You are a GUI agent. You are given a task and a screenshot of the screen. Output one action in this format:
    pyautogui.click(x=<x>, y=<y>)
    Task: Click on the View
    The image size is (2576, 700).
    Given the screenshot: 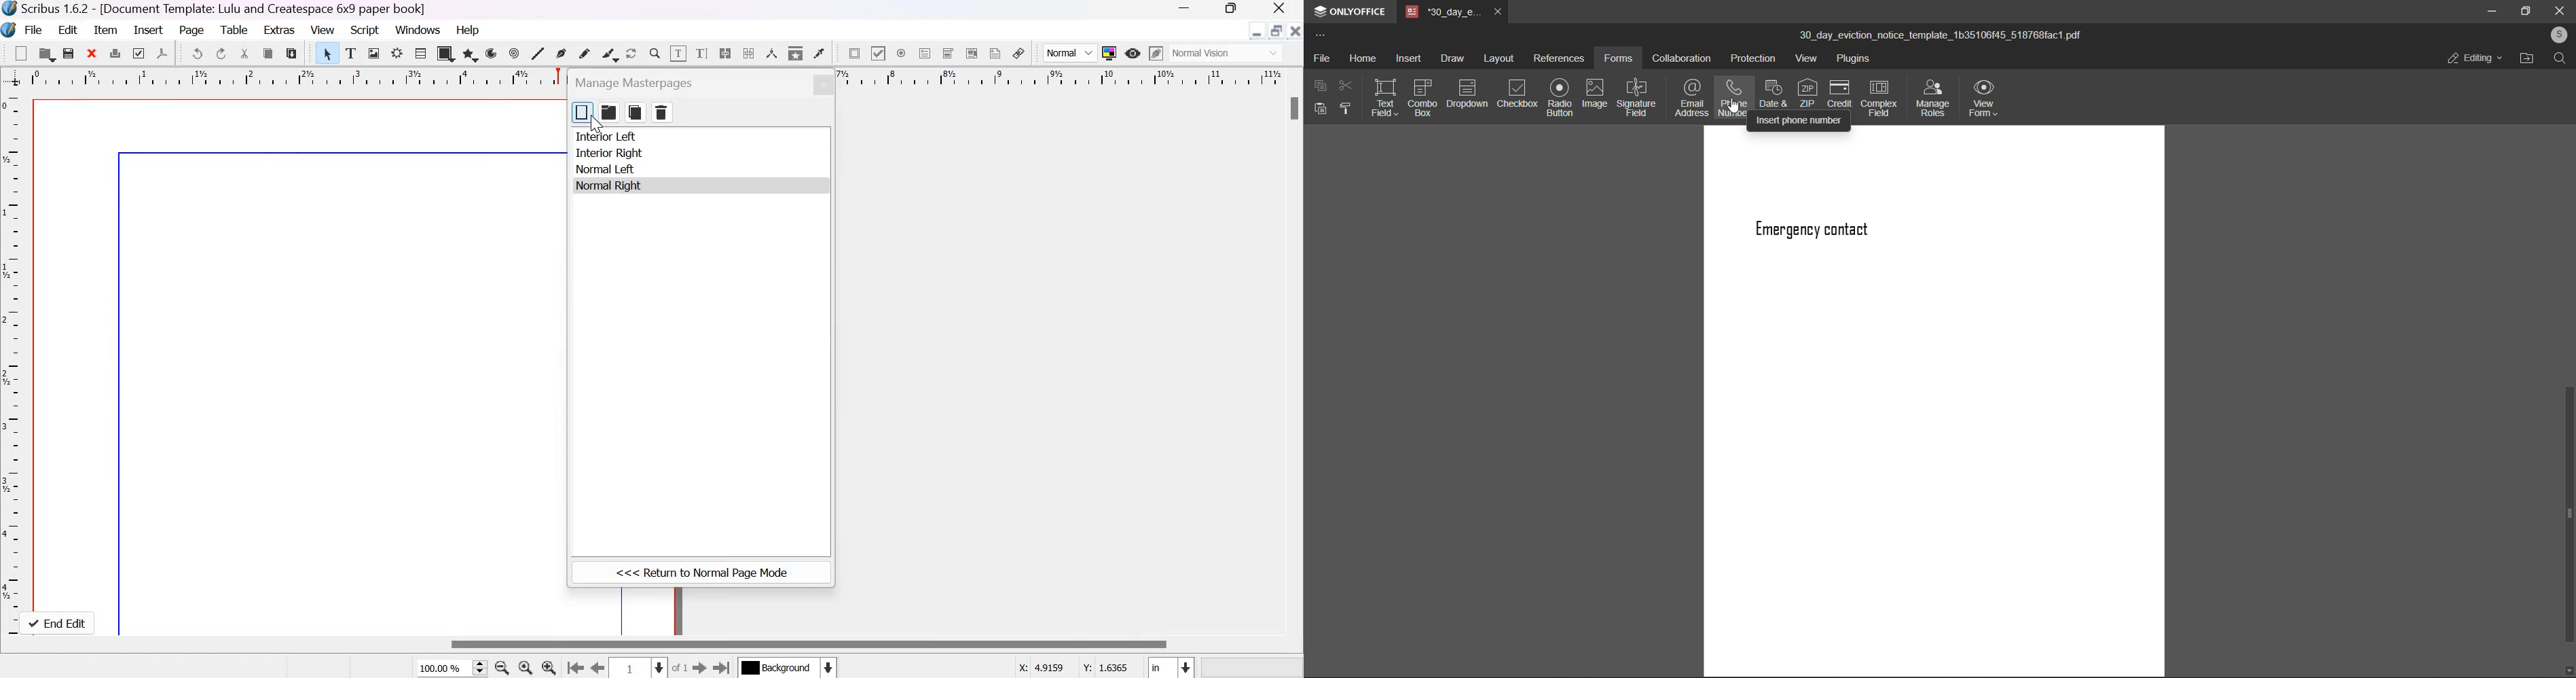 What is the action you would take?
    pyautogui.click(x=322, y=29)
    